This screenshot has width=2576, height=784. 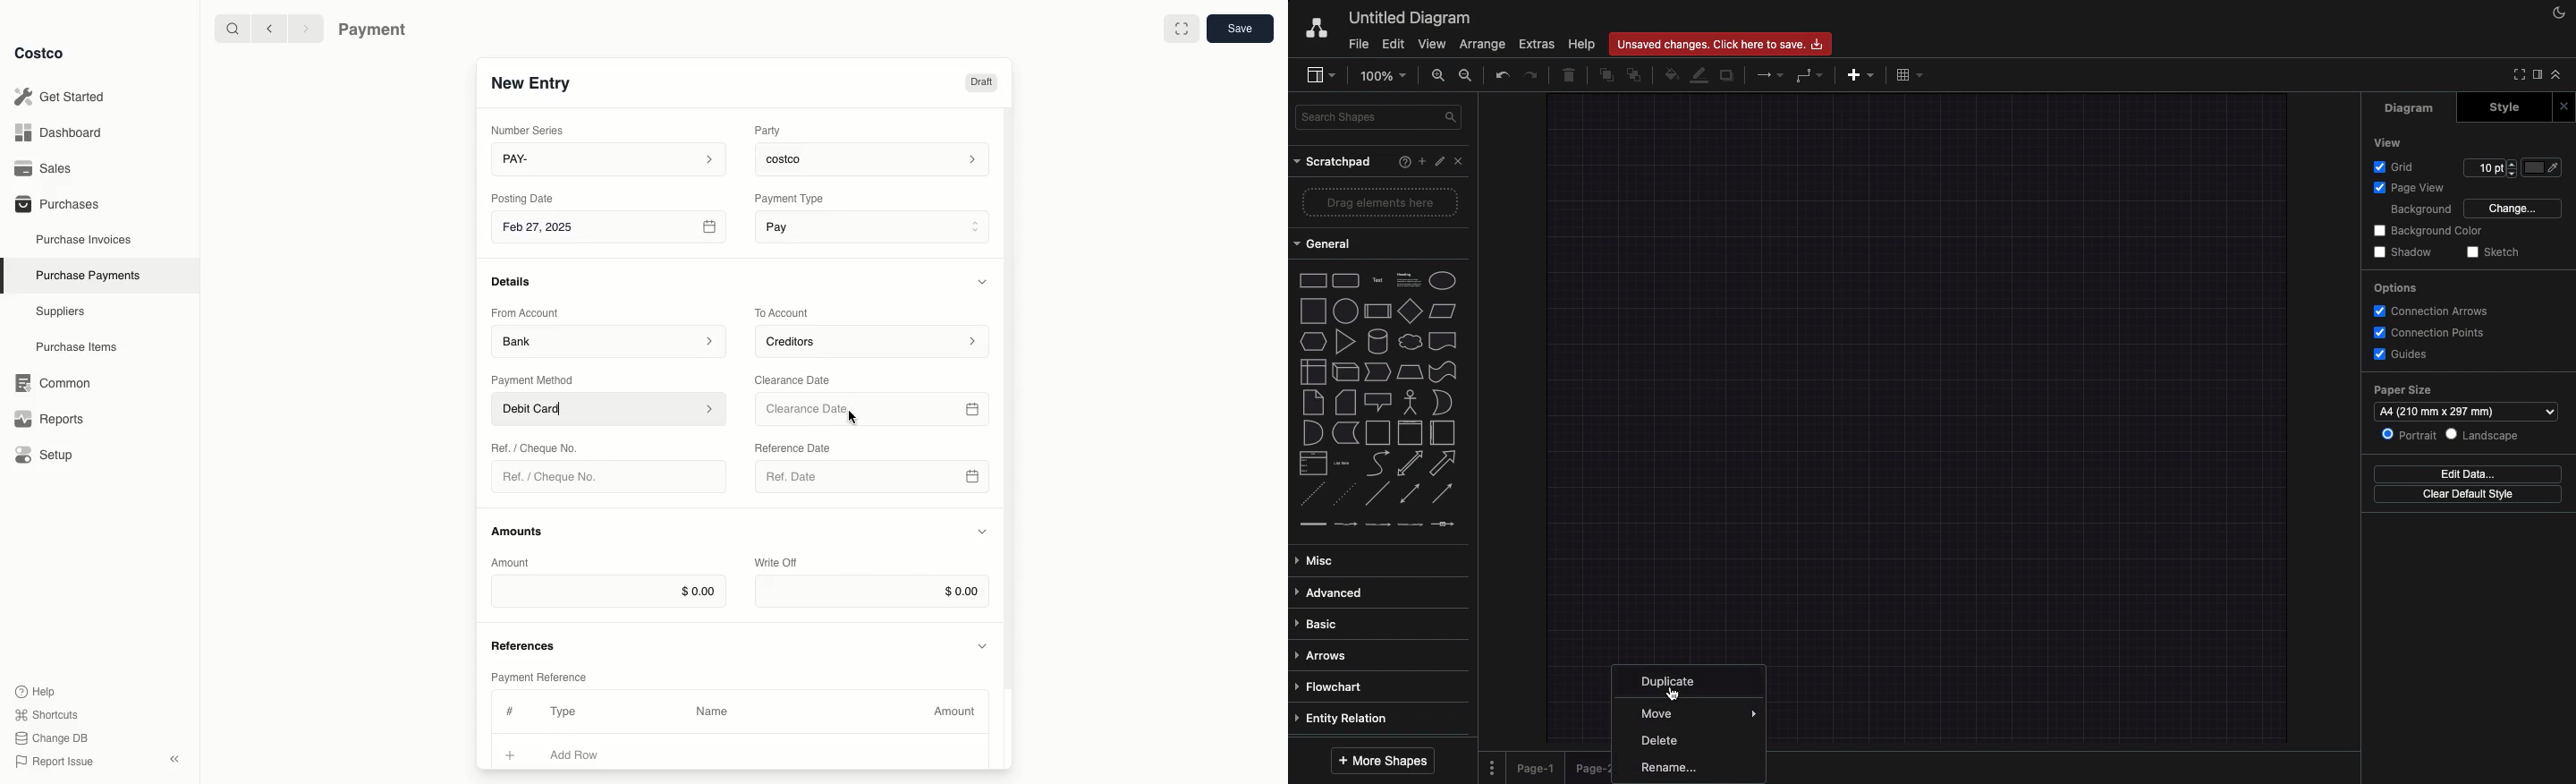 I want to click on #, so click(x=507, y=709).